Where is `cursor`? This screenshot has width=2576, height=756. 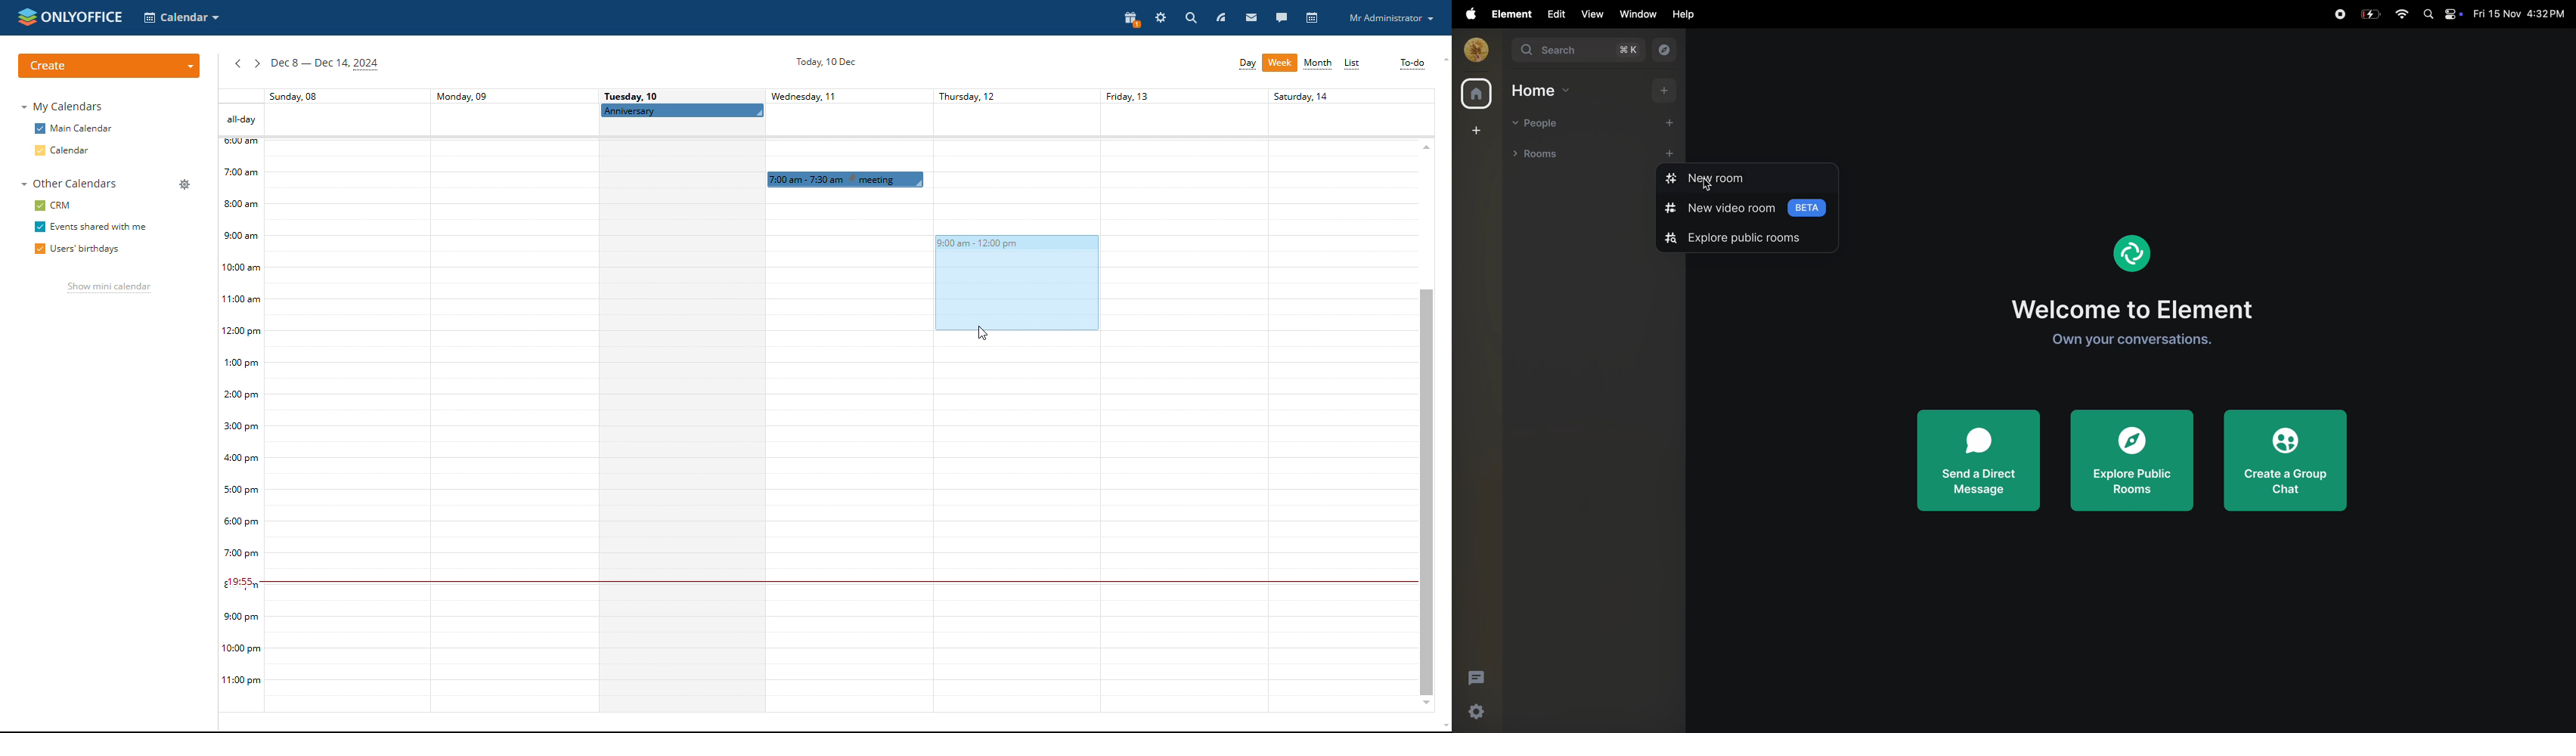 cursor is located at coordinates (1709, 187).